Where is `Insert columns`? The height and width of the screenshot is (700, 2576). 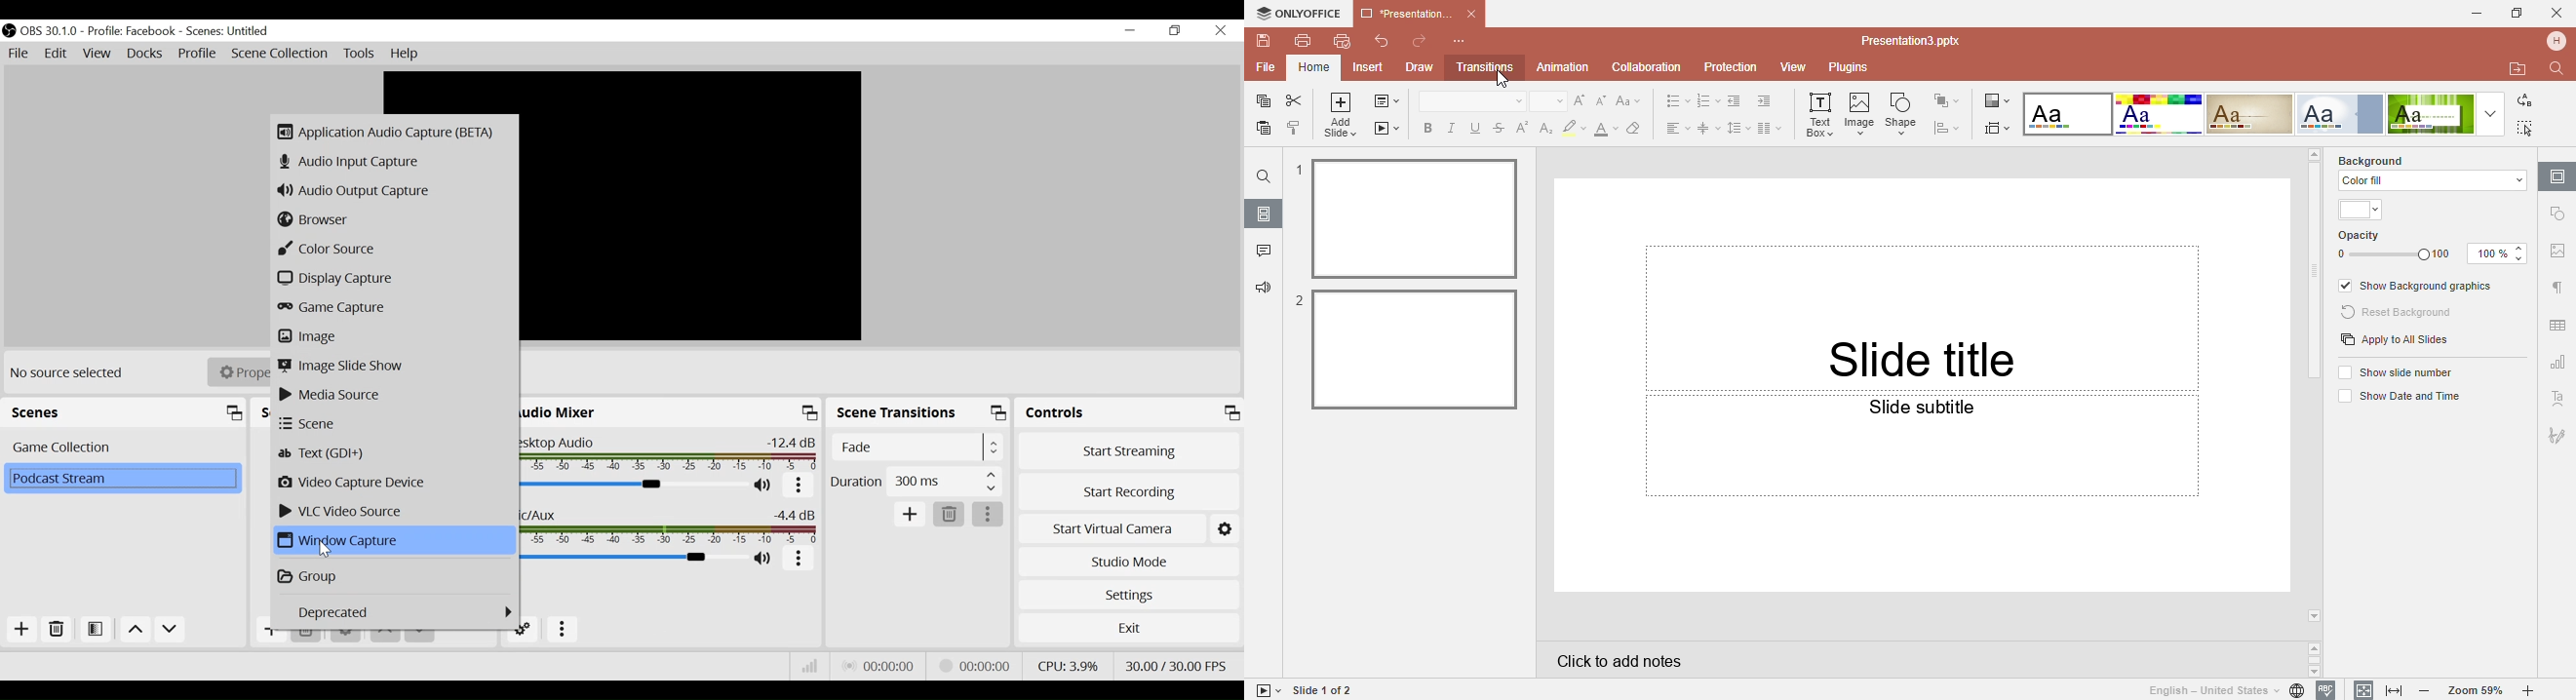 Insert columns is located at coordinates (1771, 127).